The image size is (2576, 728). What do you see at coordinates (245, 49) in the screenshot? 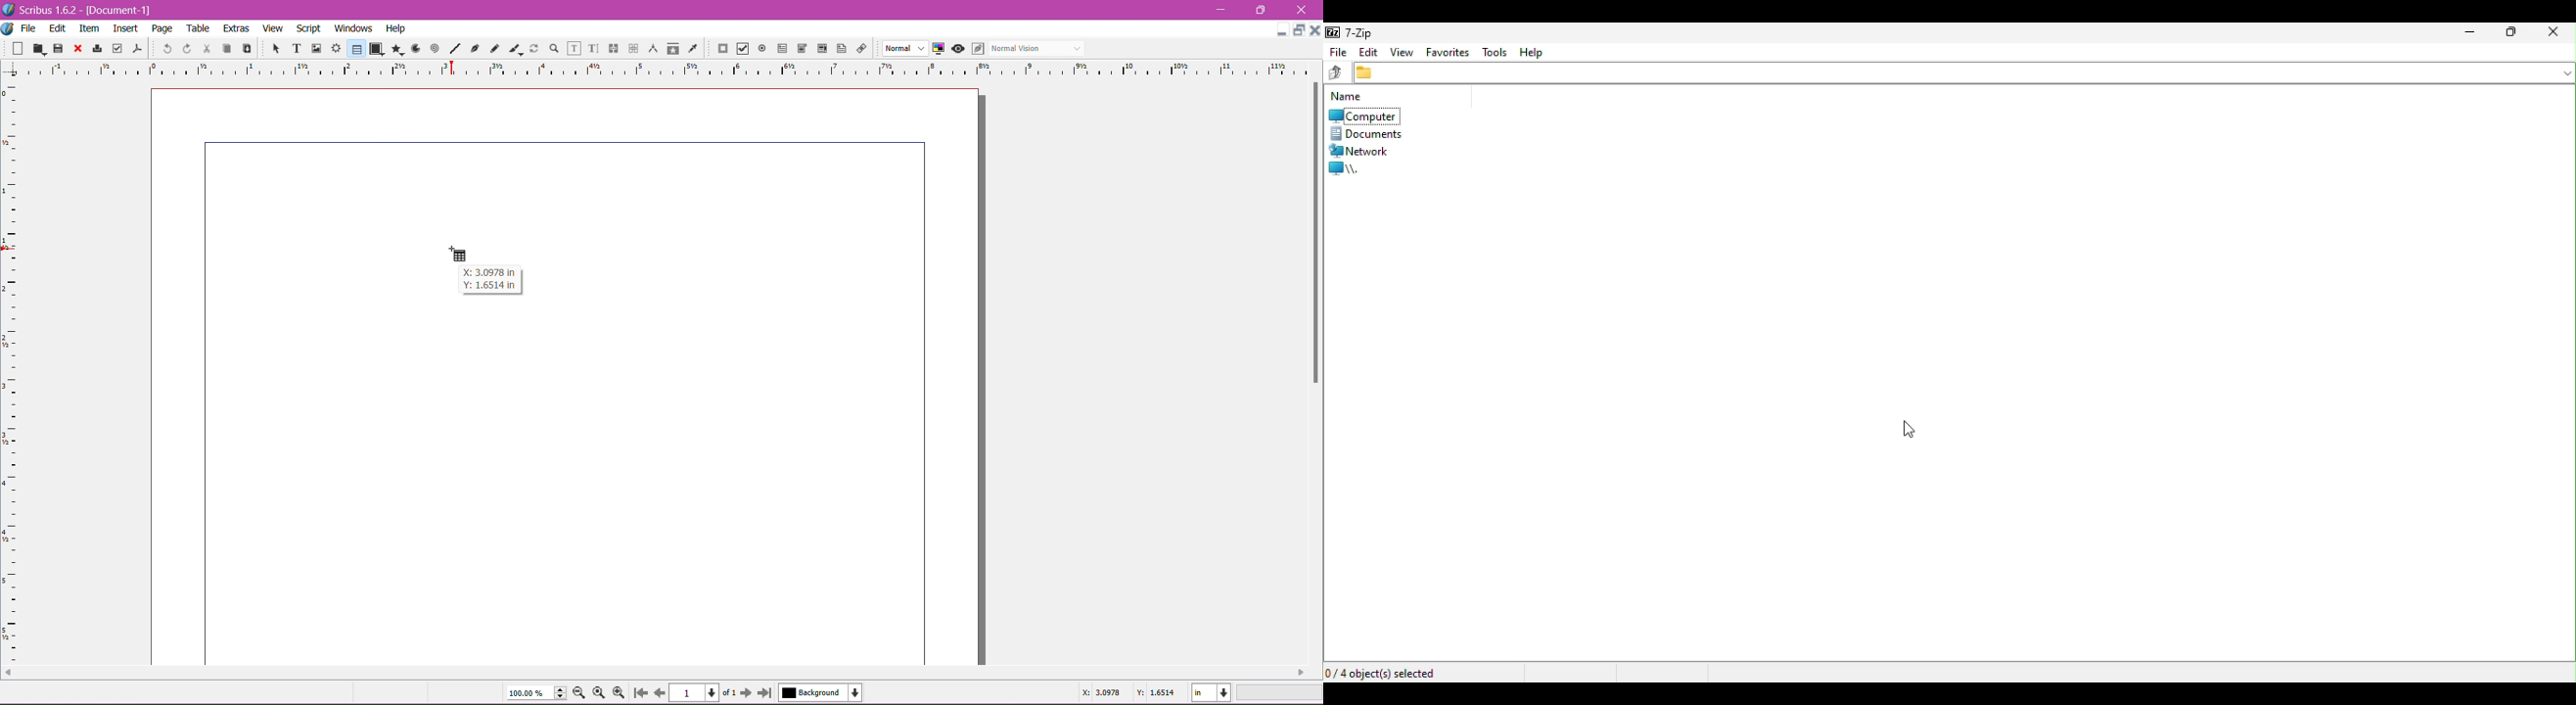
I see `Paste` at bounding box center [245, 49].